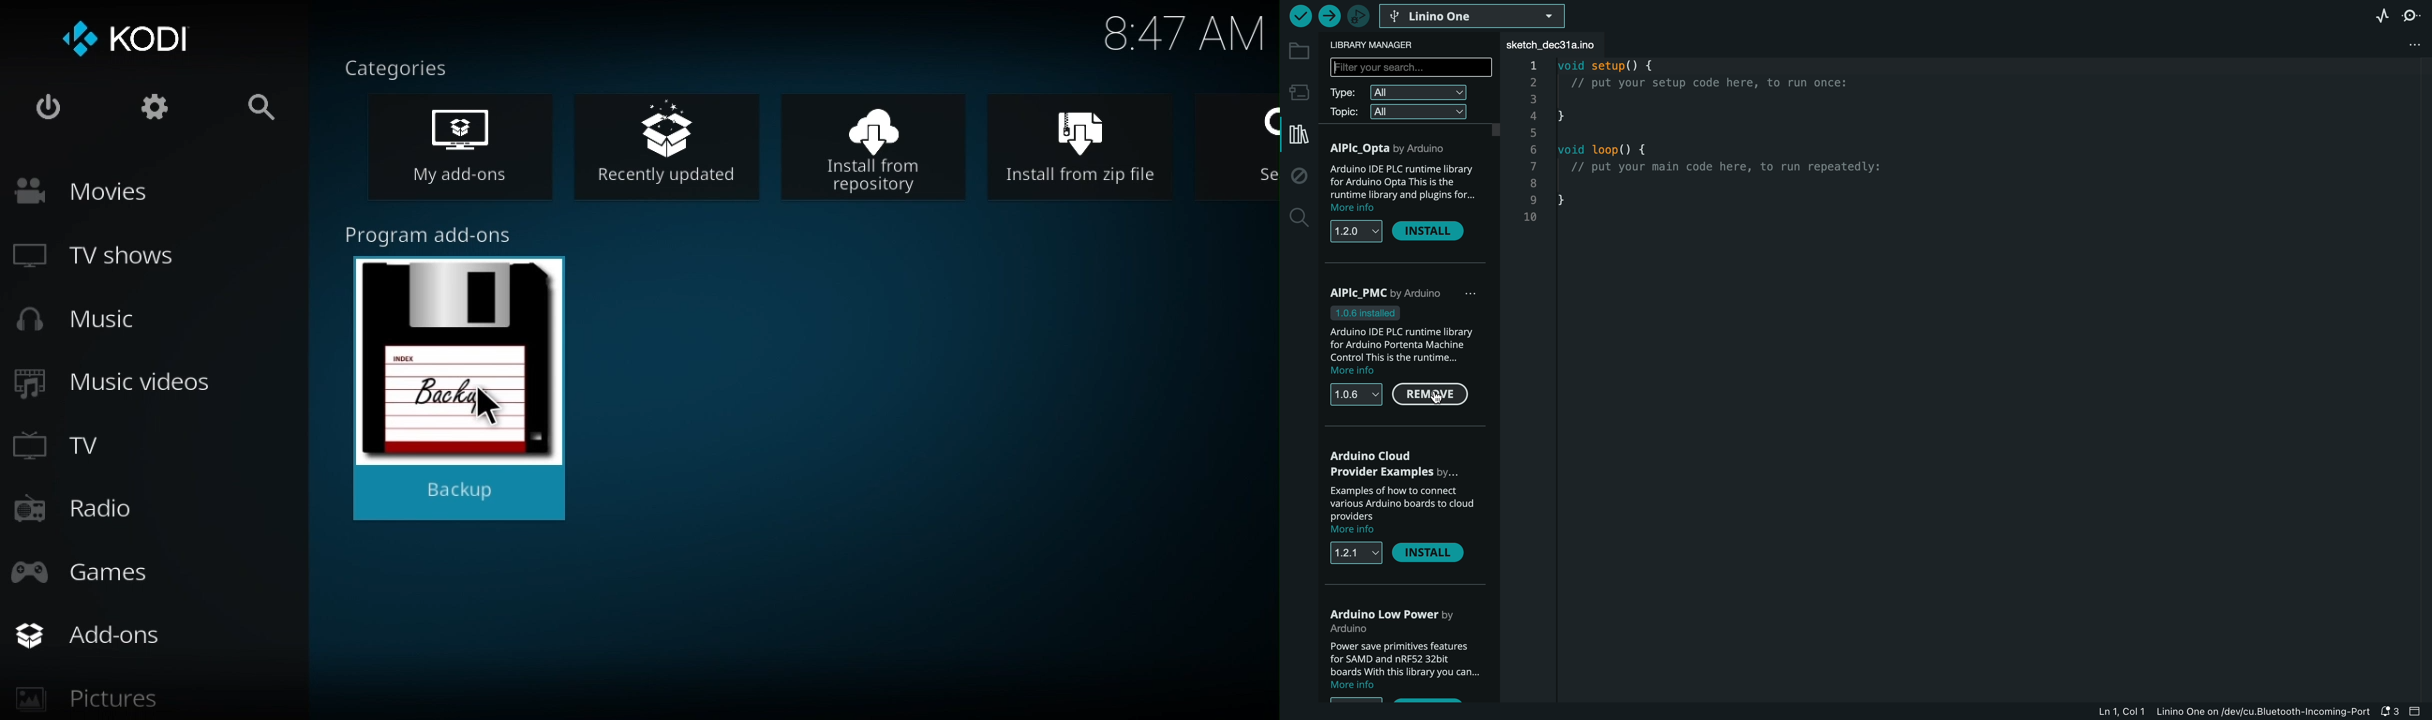  What do you see at coordinates (92, 323) in the screenshot?
I see `Music` at bounding box center [92, 323].